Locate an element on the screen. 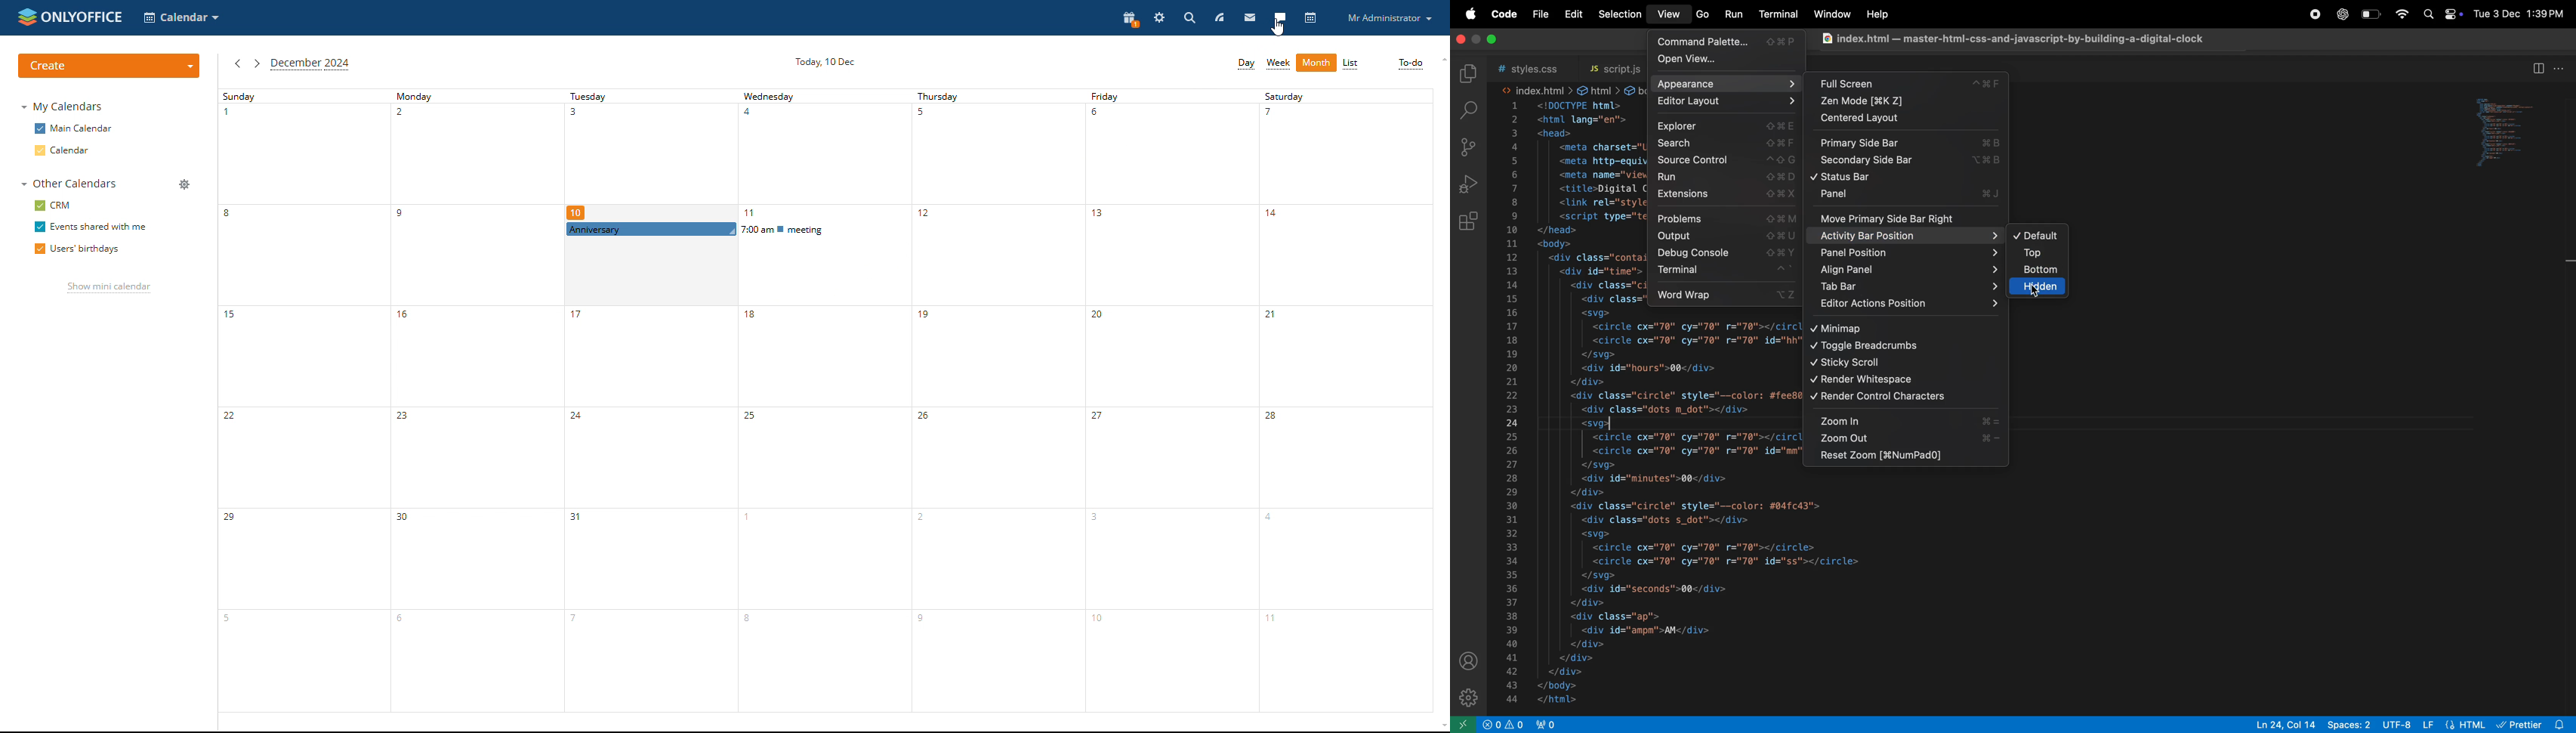 The image size is (2576, 756). bottom is located at coordinates (2040, 270).